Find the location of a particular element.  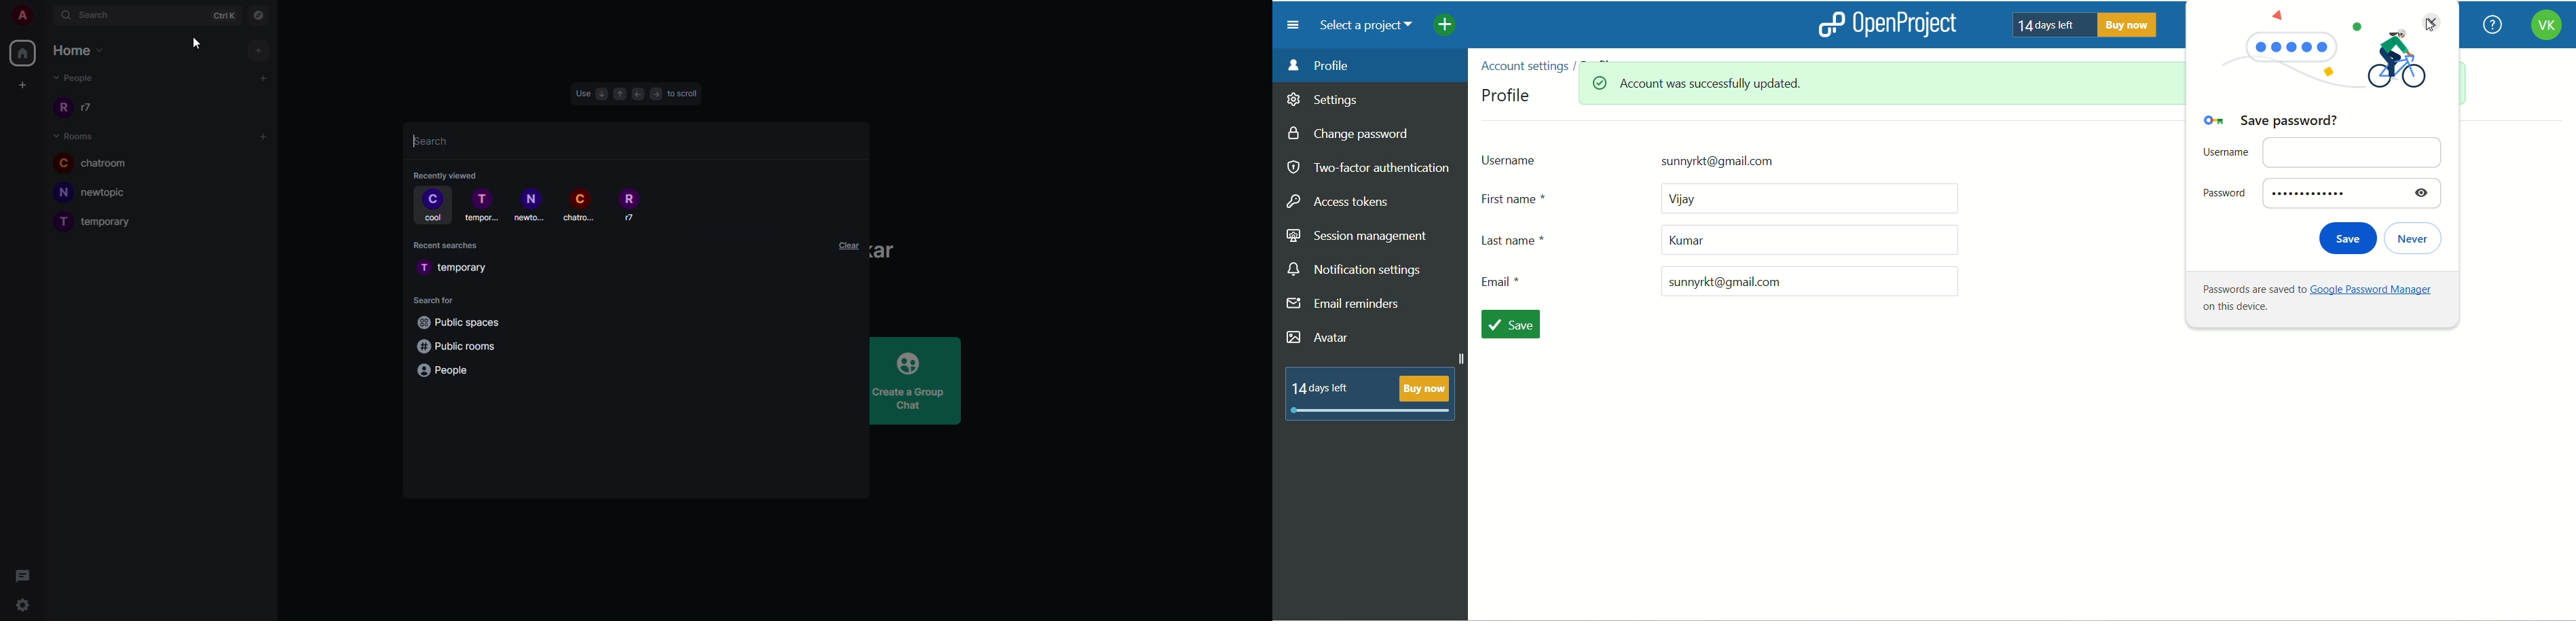

add is located at coordinates (265, 137).